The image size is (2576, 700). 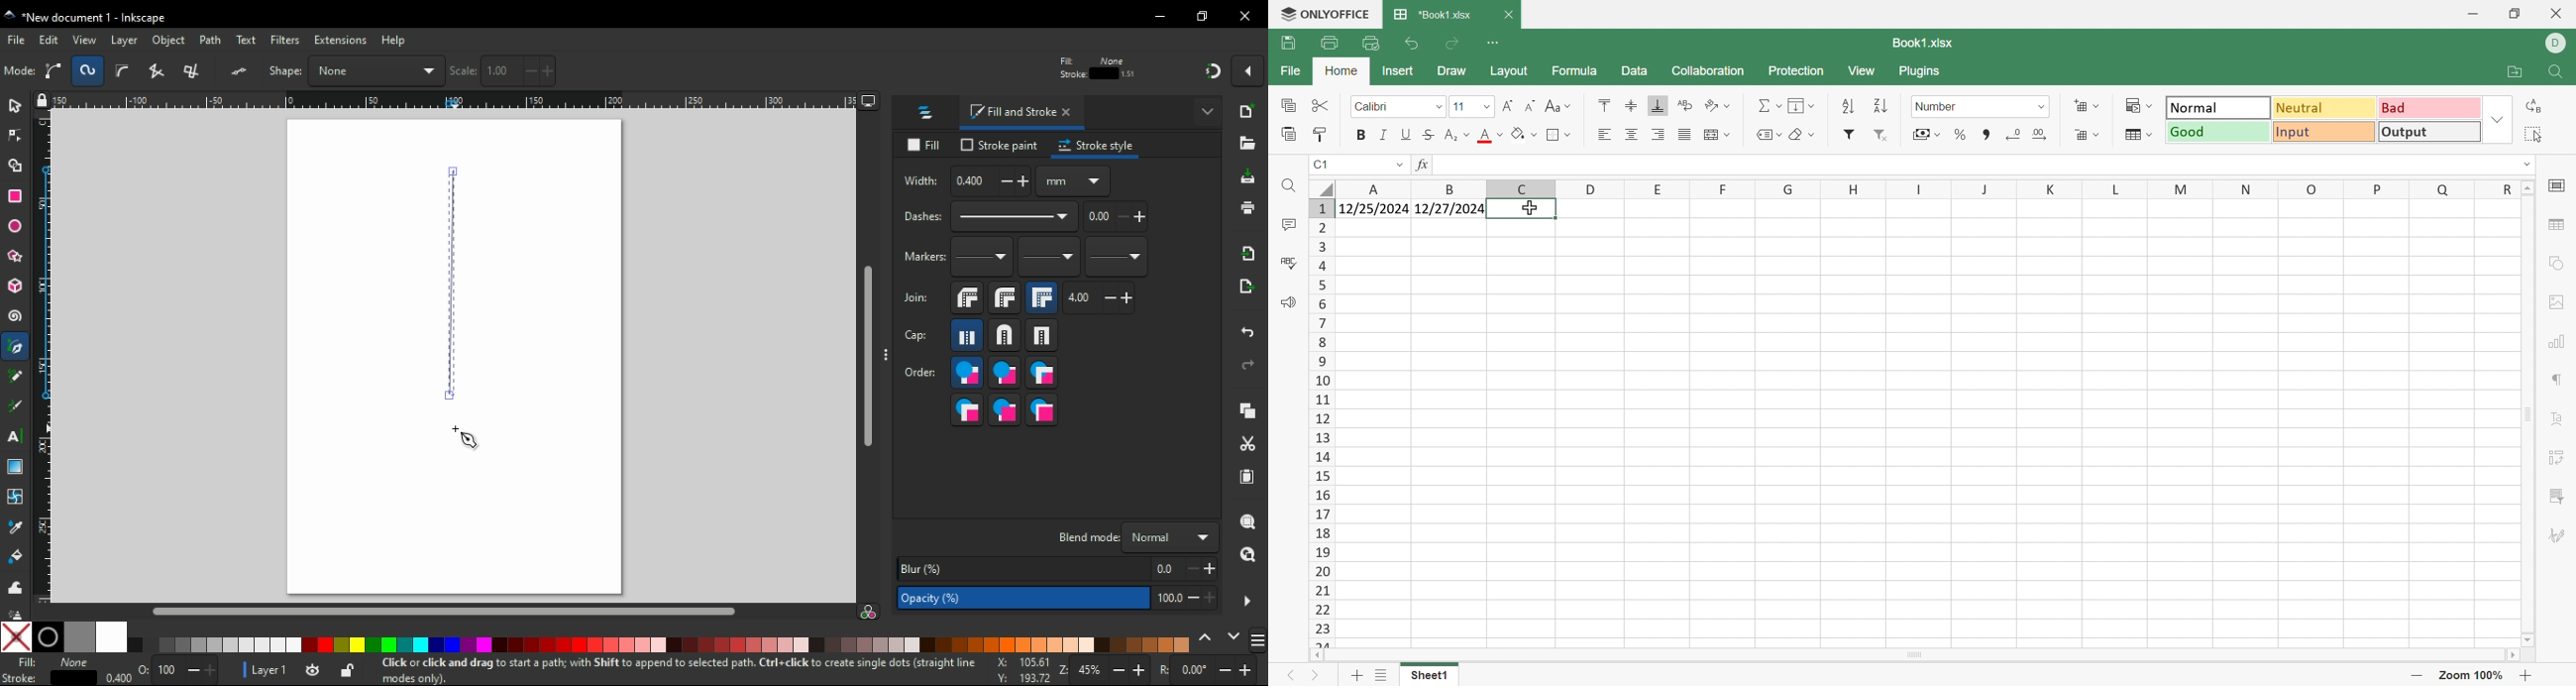 I want to click on tweak tool, so click(x=15, y=587).